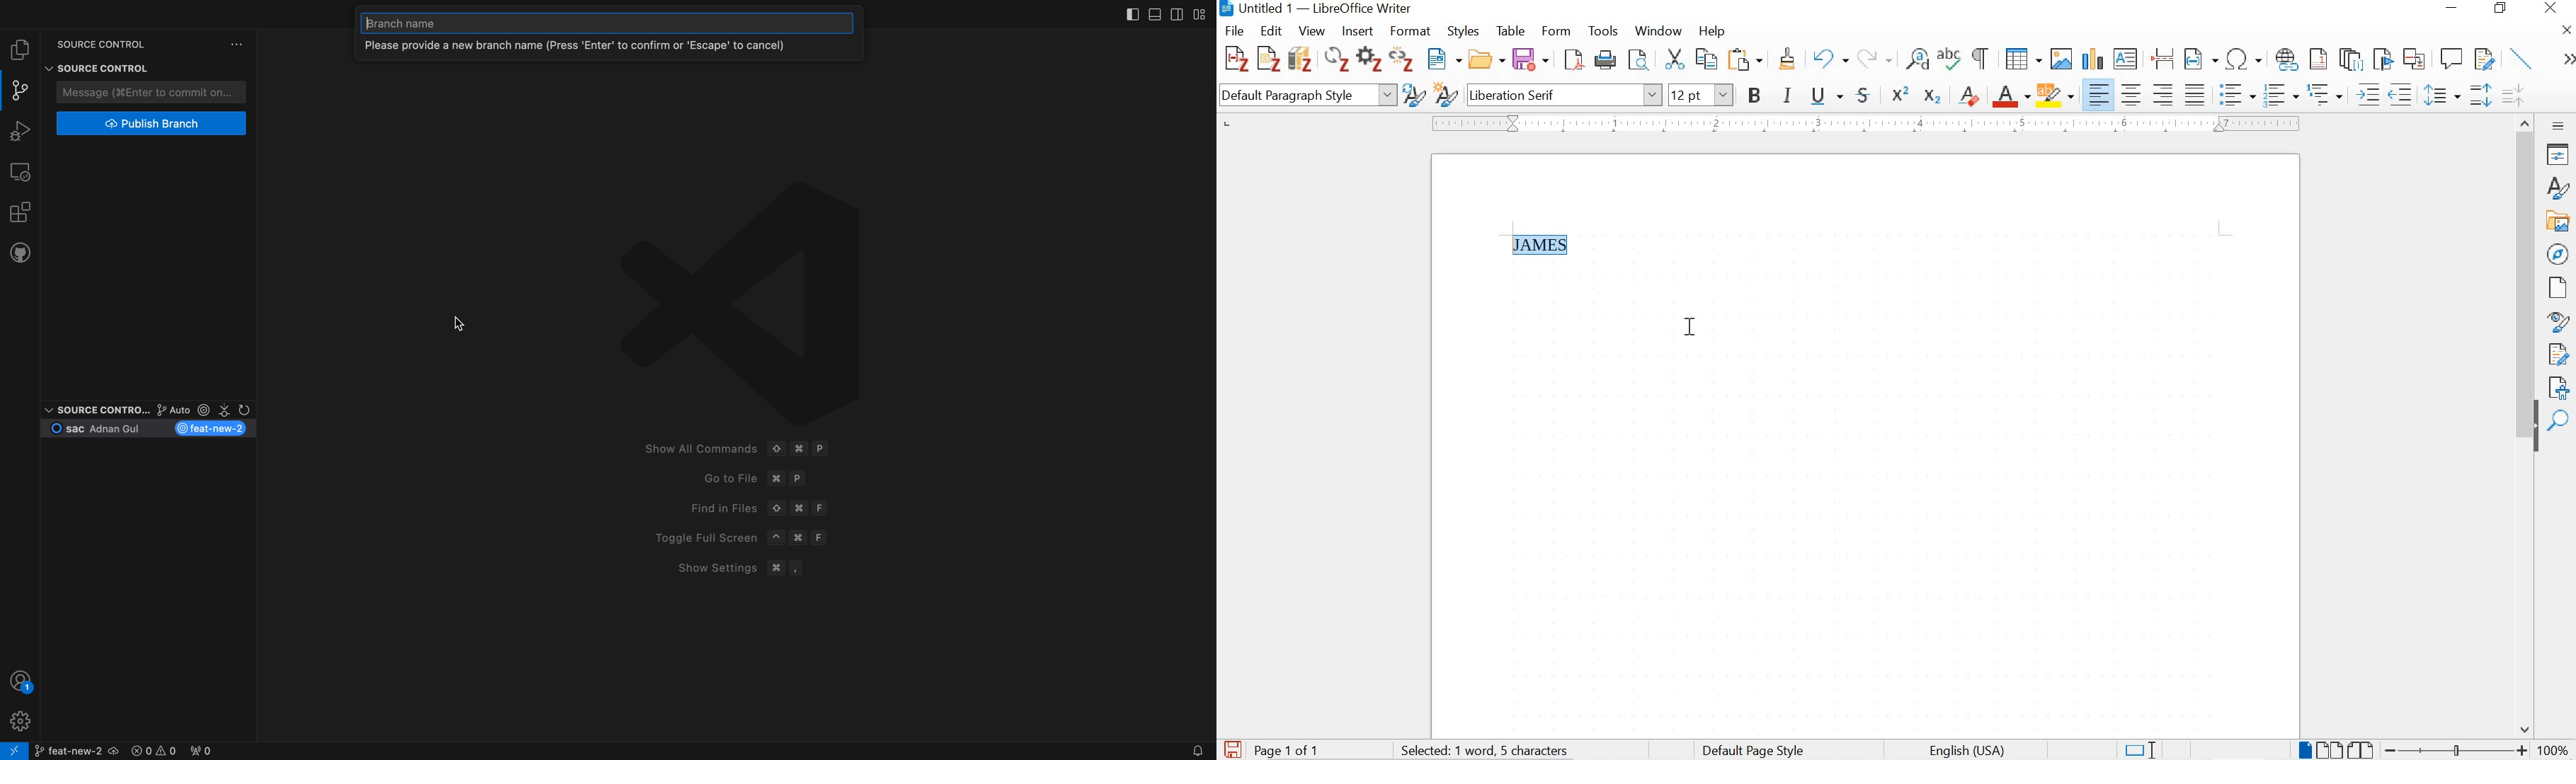 The height and width of the screenshot is (784, 2576). I want to click on save, so click(1232, 747).